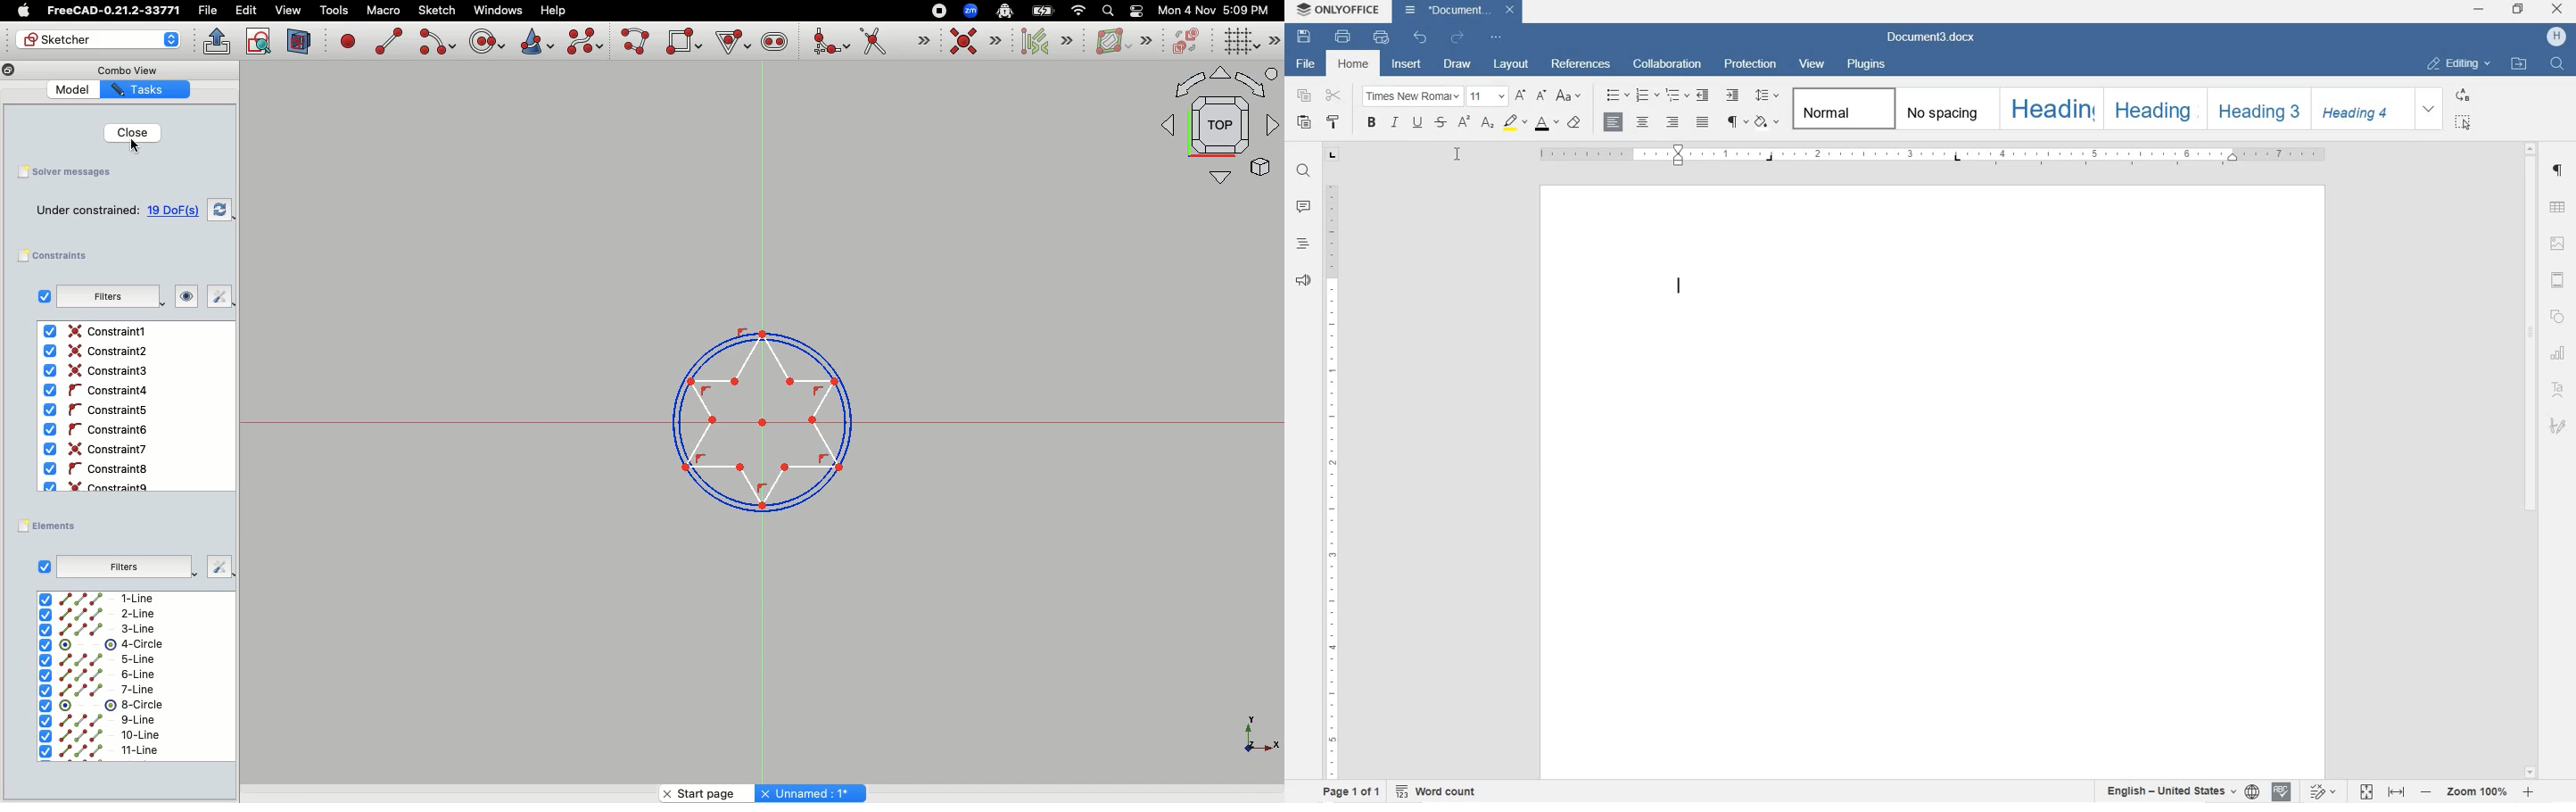  Describe the element at coordinates (1334, 95) in the screenshot. I see `CUT` at that location.